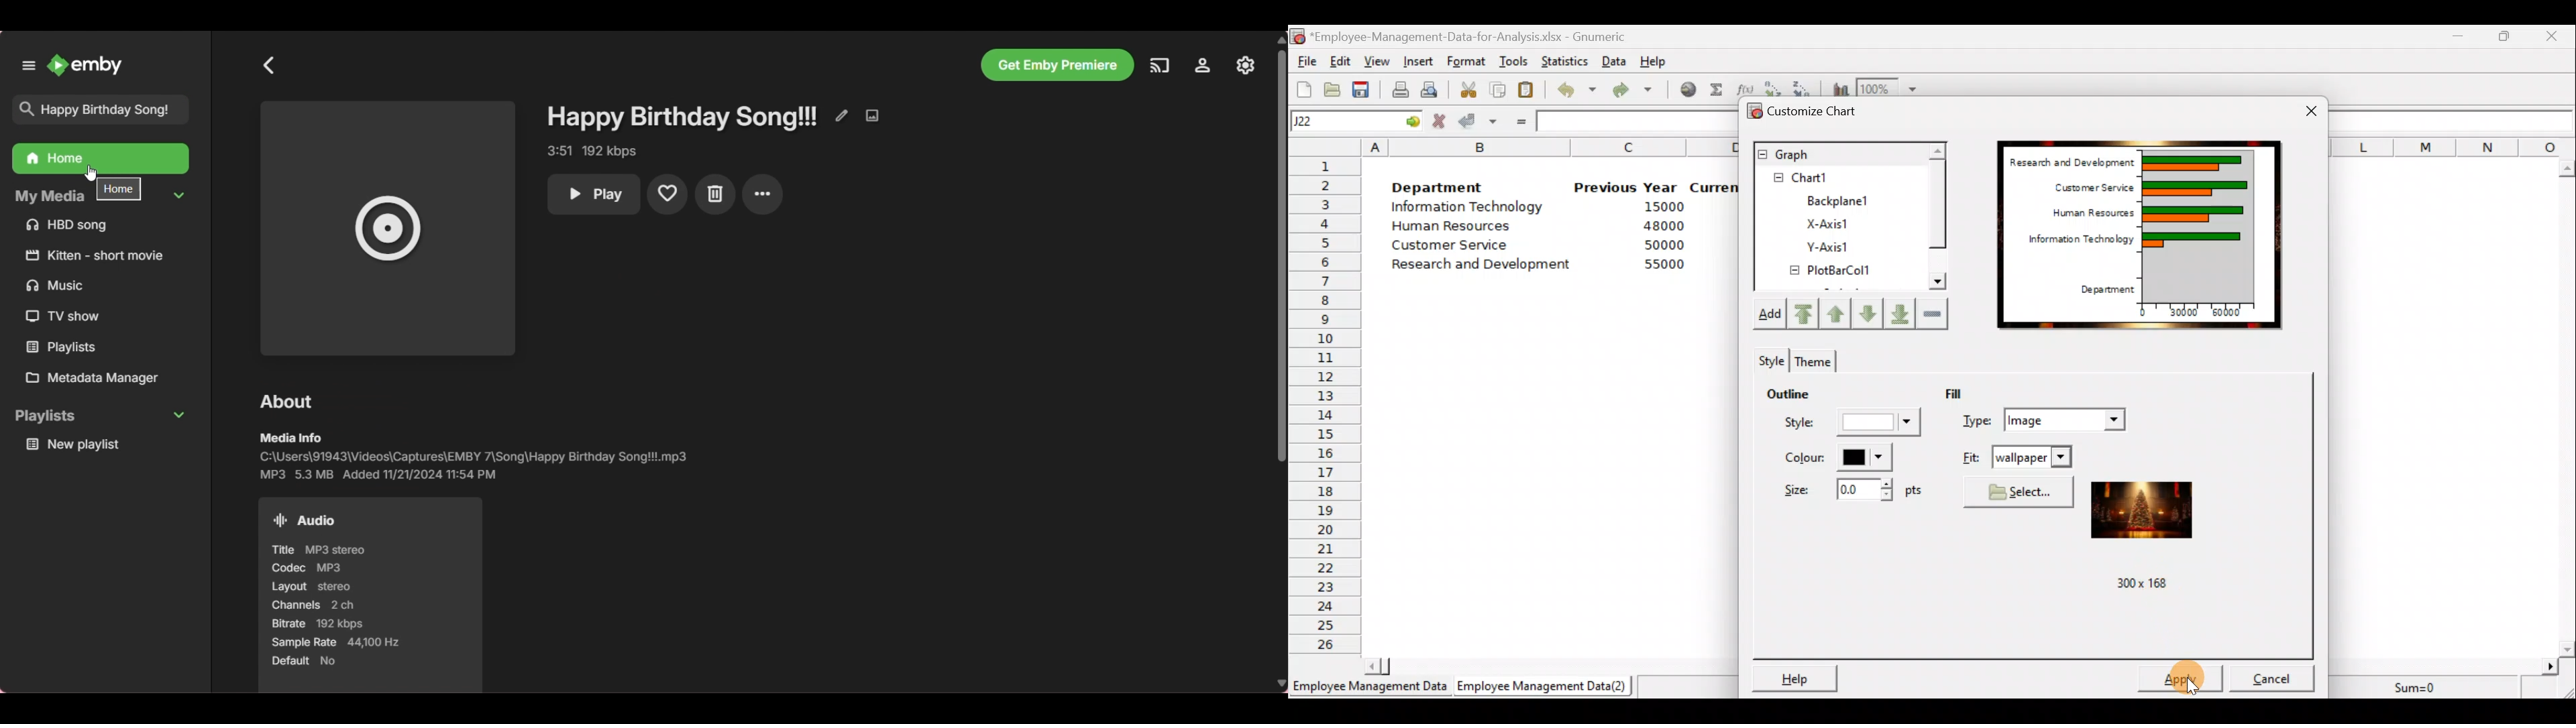 This screenshot has width=2576, height=728. I want to click on Cancel, so click(2271, 675).